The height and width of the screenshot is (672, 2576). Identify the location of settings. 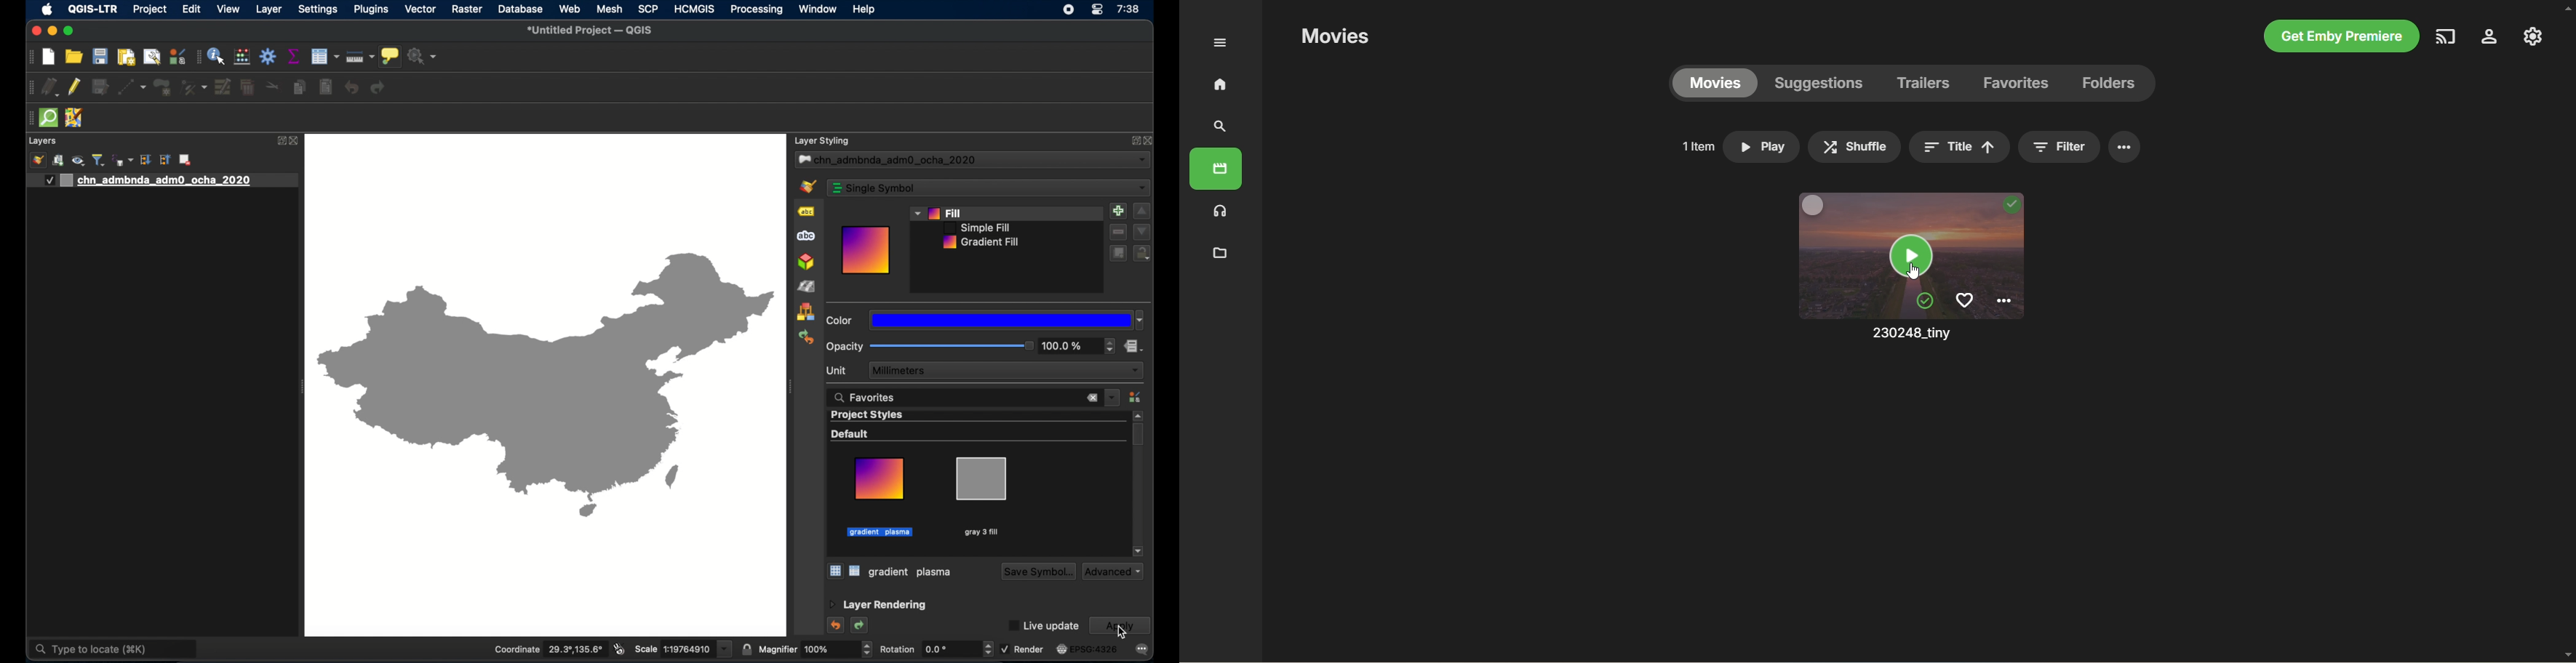
(318, 9).